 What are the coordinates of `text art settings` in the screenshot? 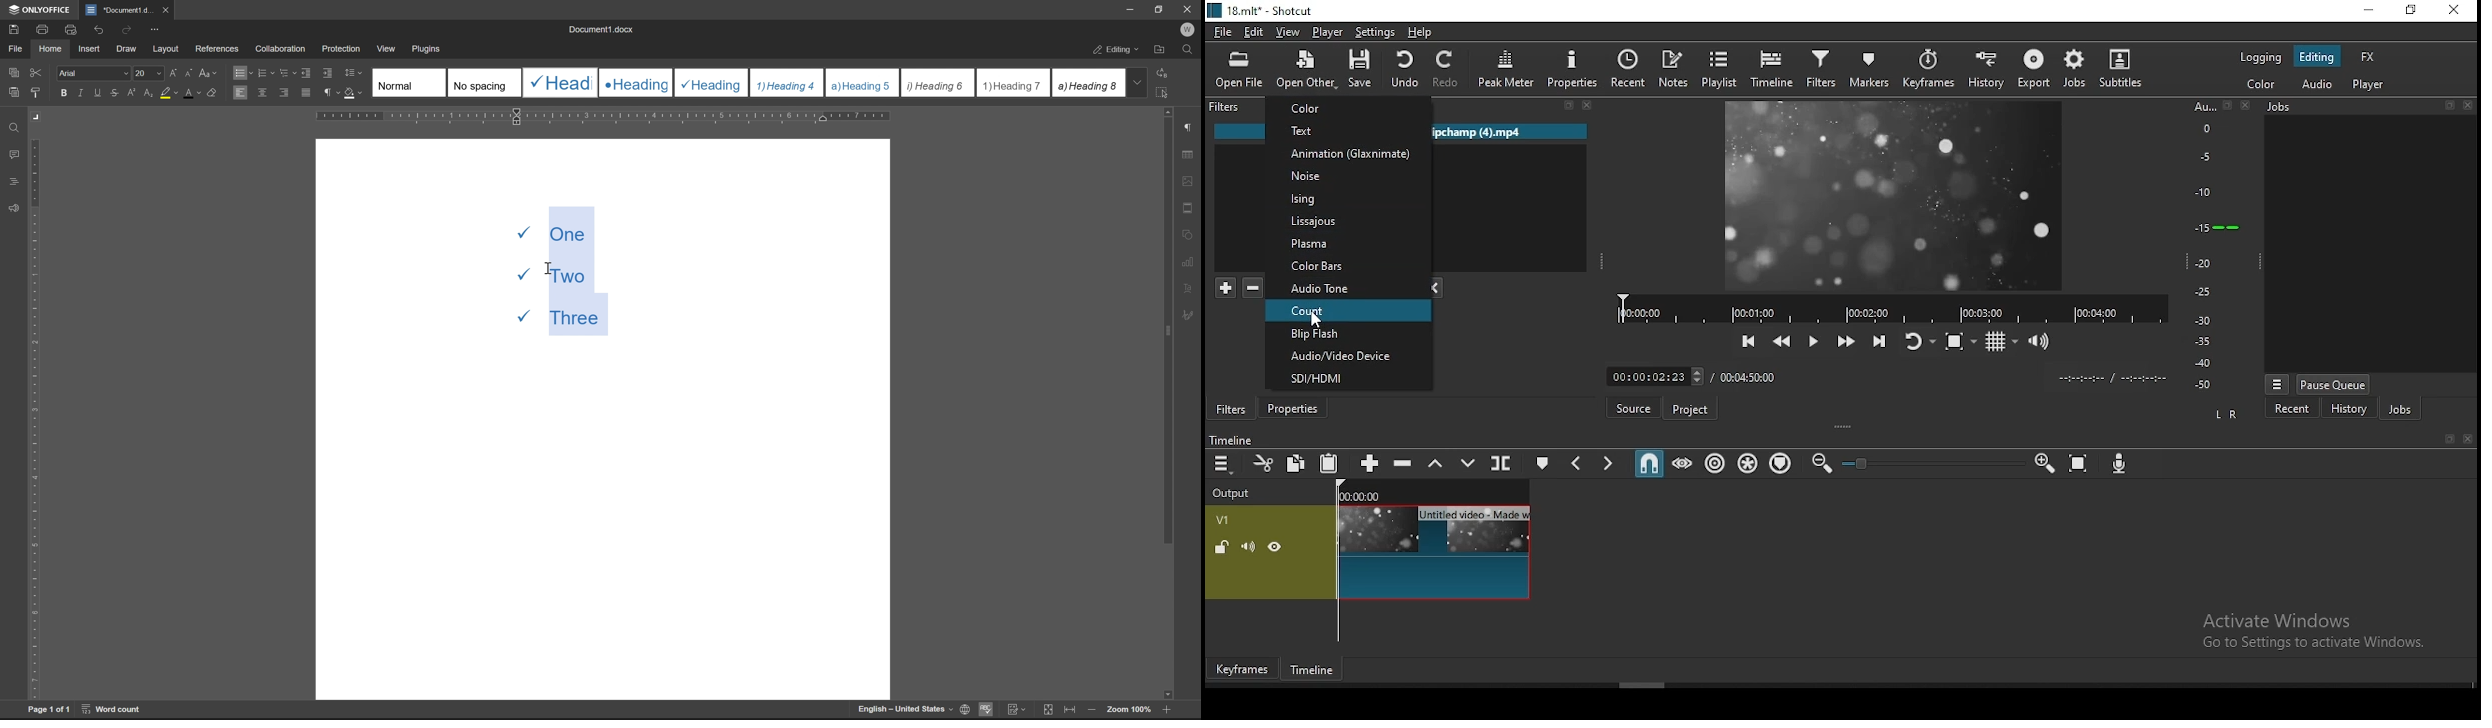 It's located at (1188, 288).